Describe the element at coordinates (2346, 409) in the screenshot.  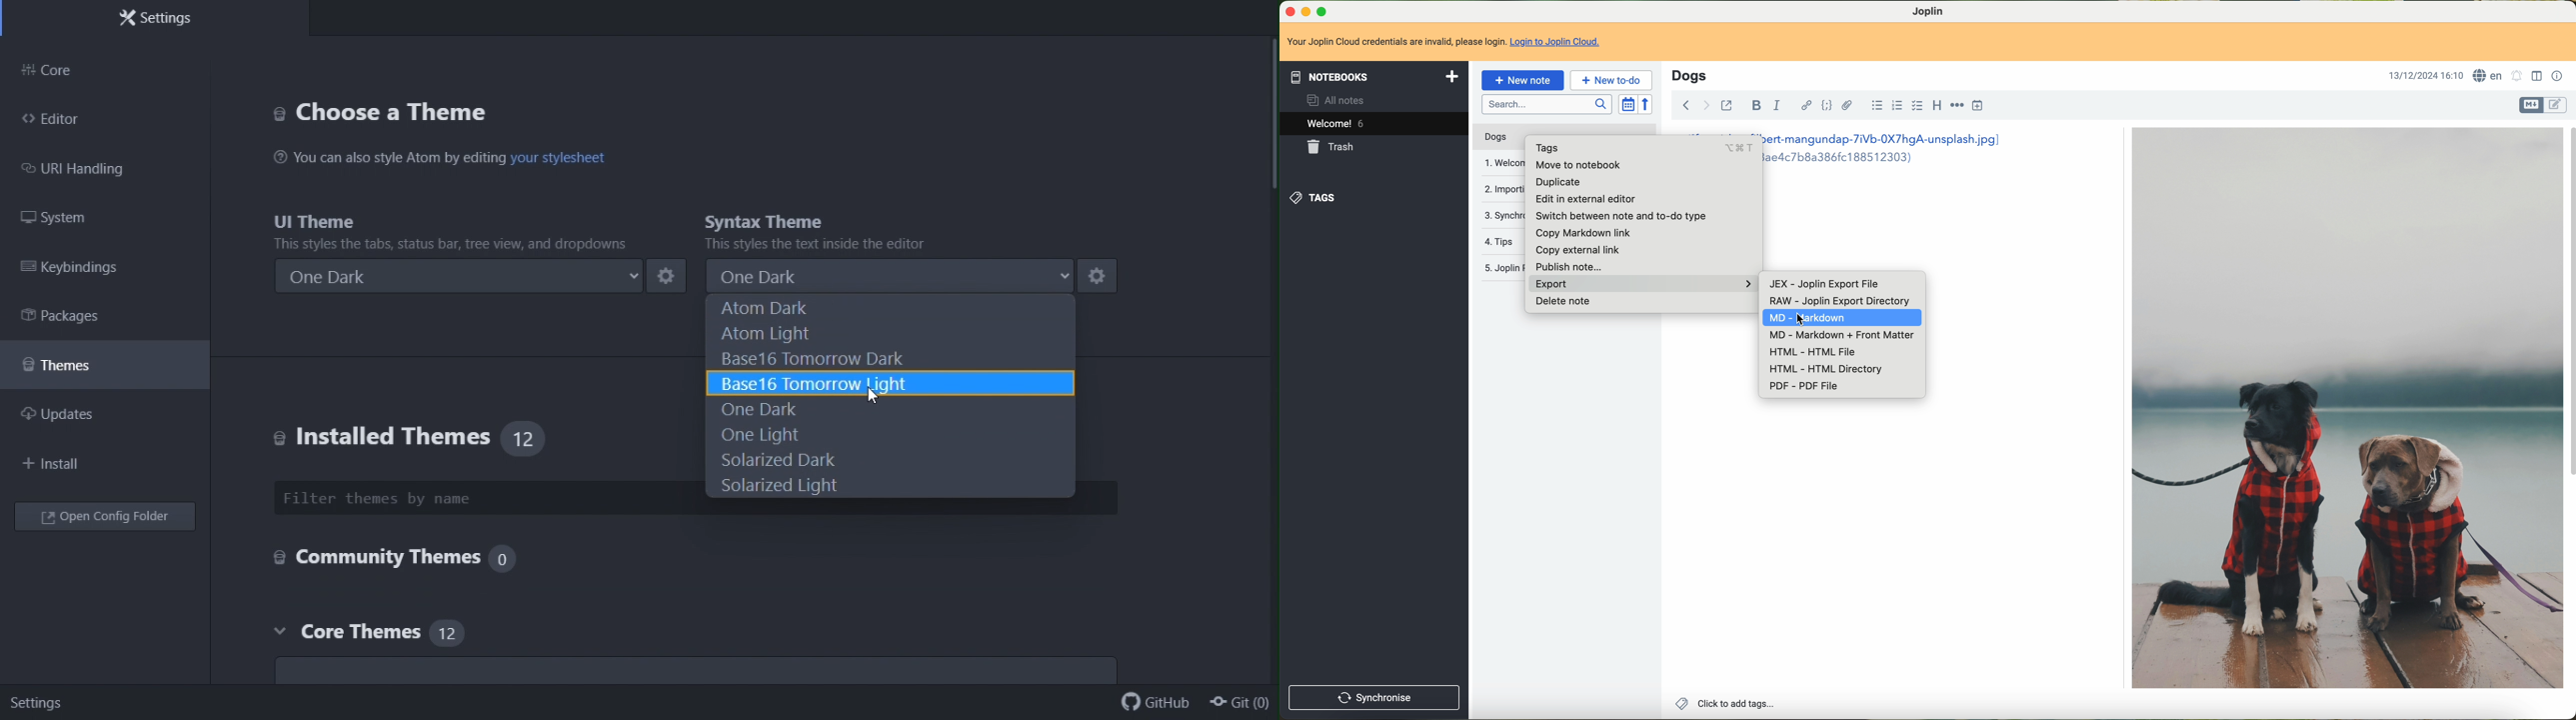
I see `dogs image` at that location.